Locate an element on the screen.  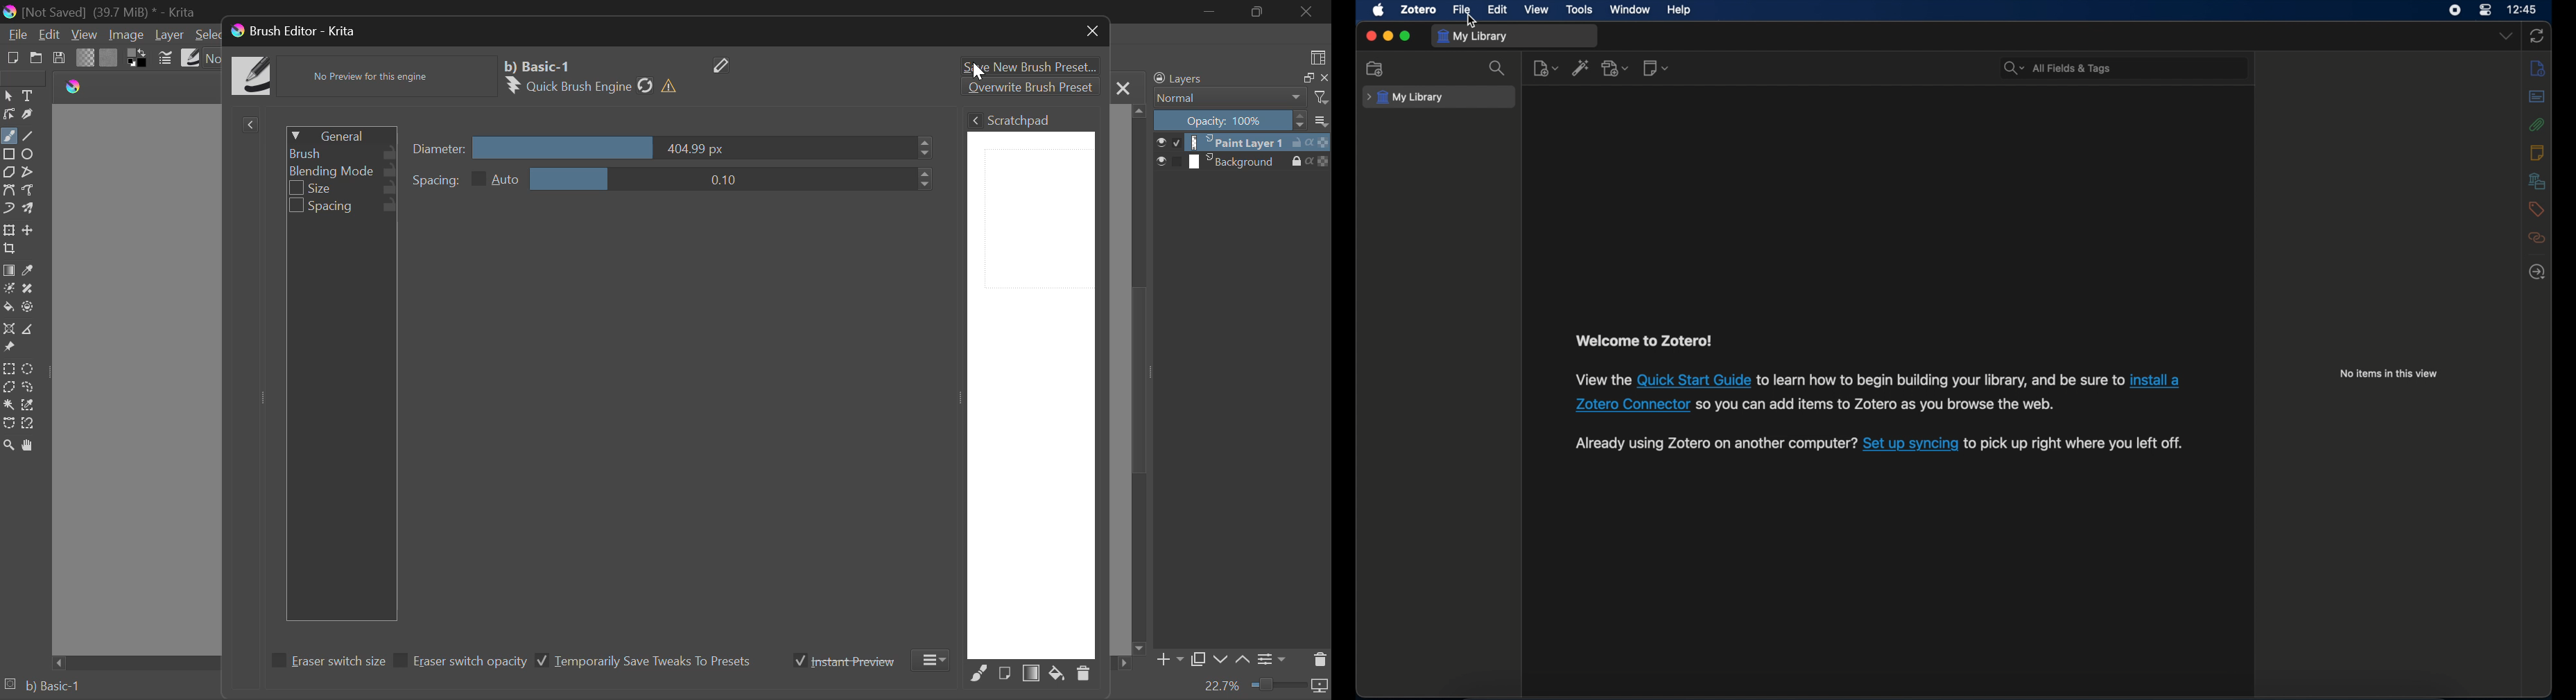
Dynamic Brush is located at coordinates (8, 209).